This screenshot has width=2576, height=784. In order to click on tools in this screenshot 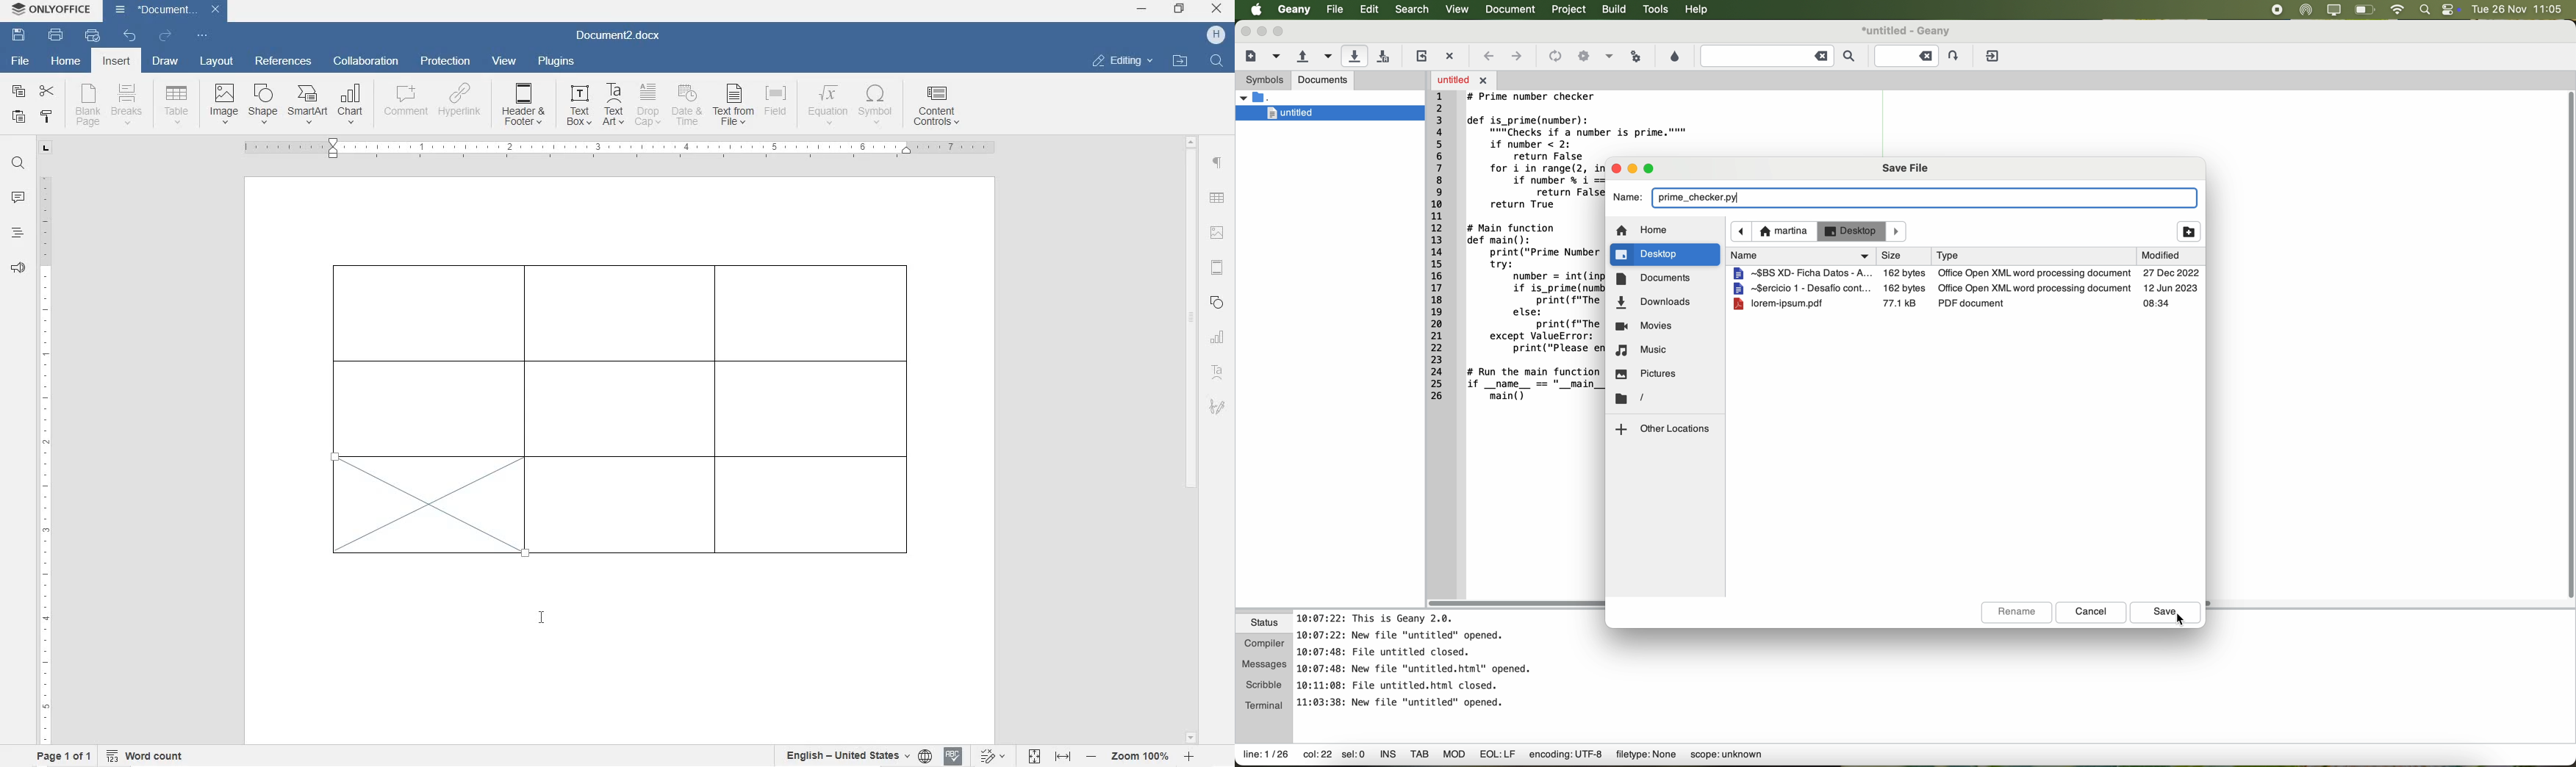, I will do `click(1656, 10)`.